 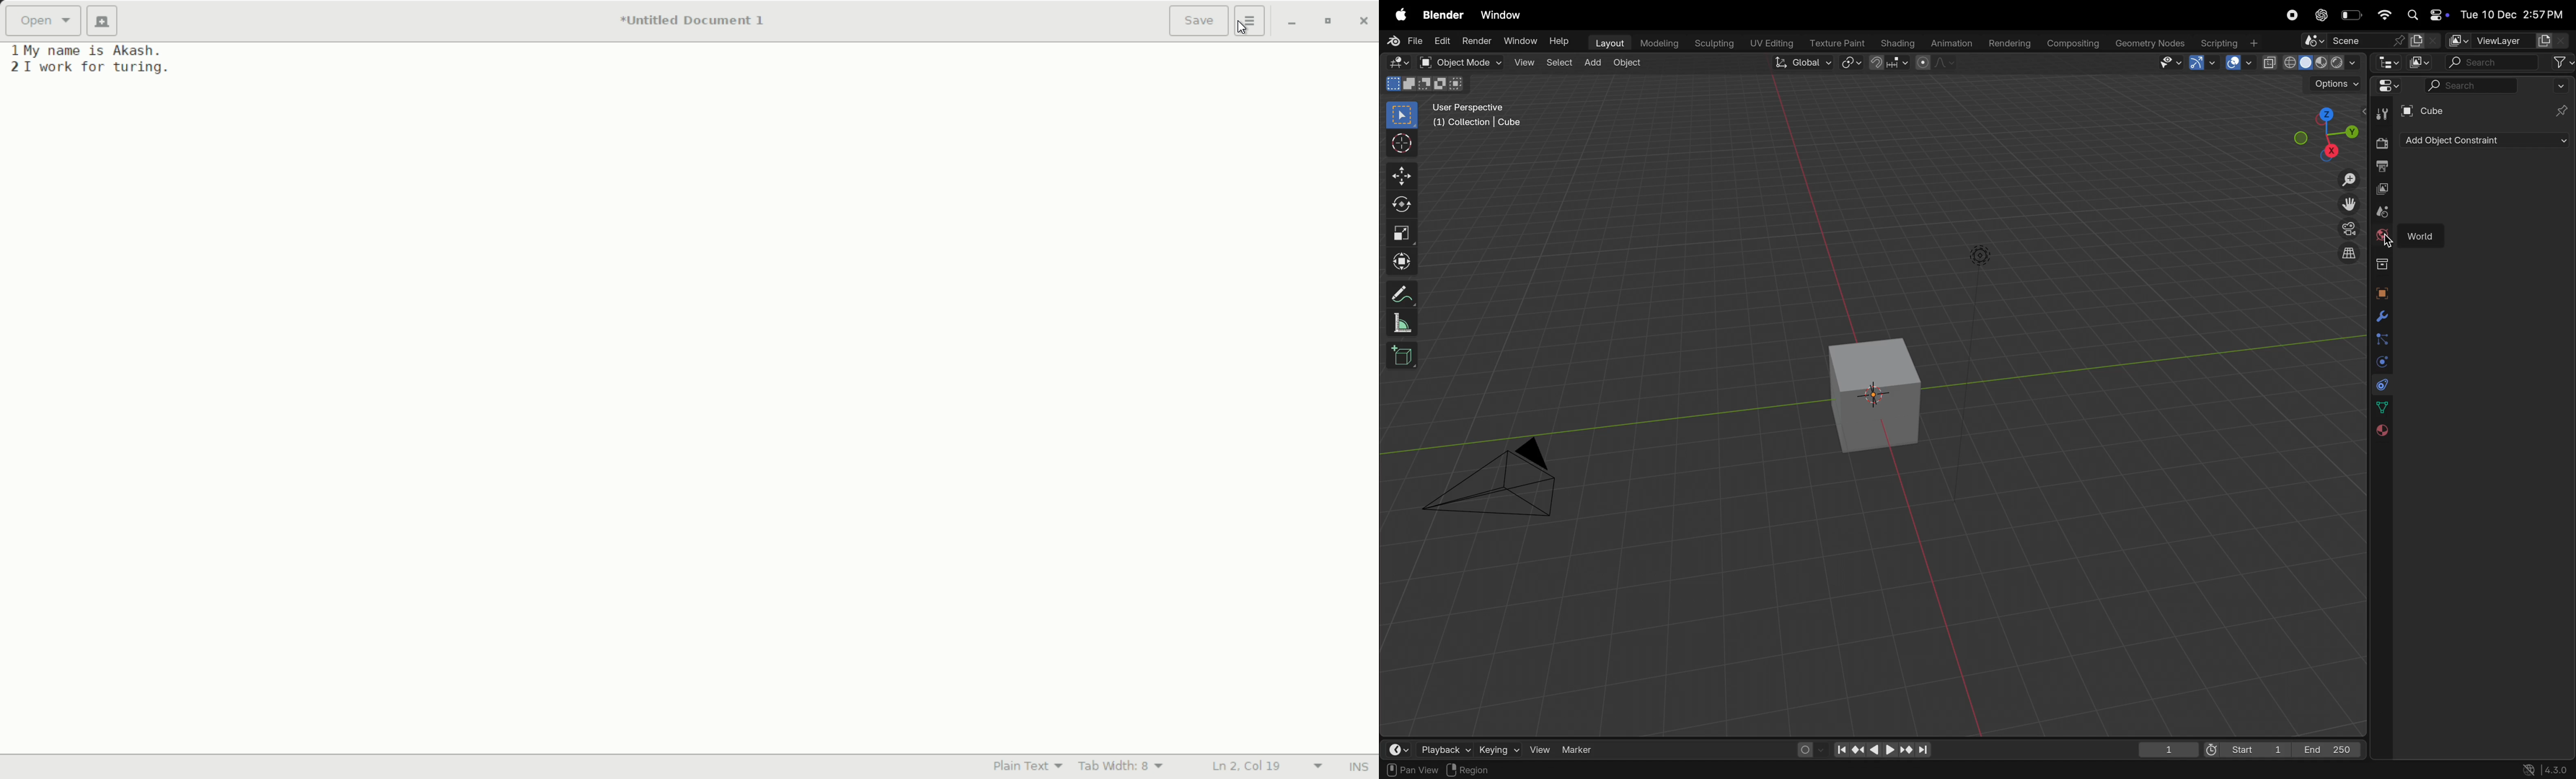 I want to click on Sculpting, so click(x=1713, y=44).